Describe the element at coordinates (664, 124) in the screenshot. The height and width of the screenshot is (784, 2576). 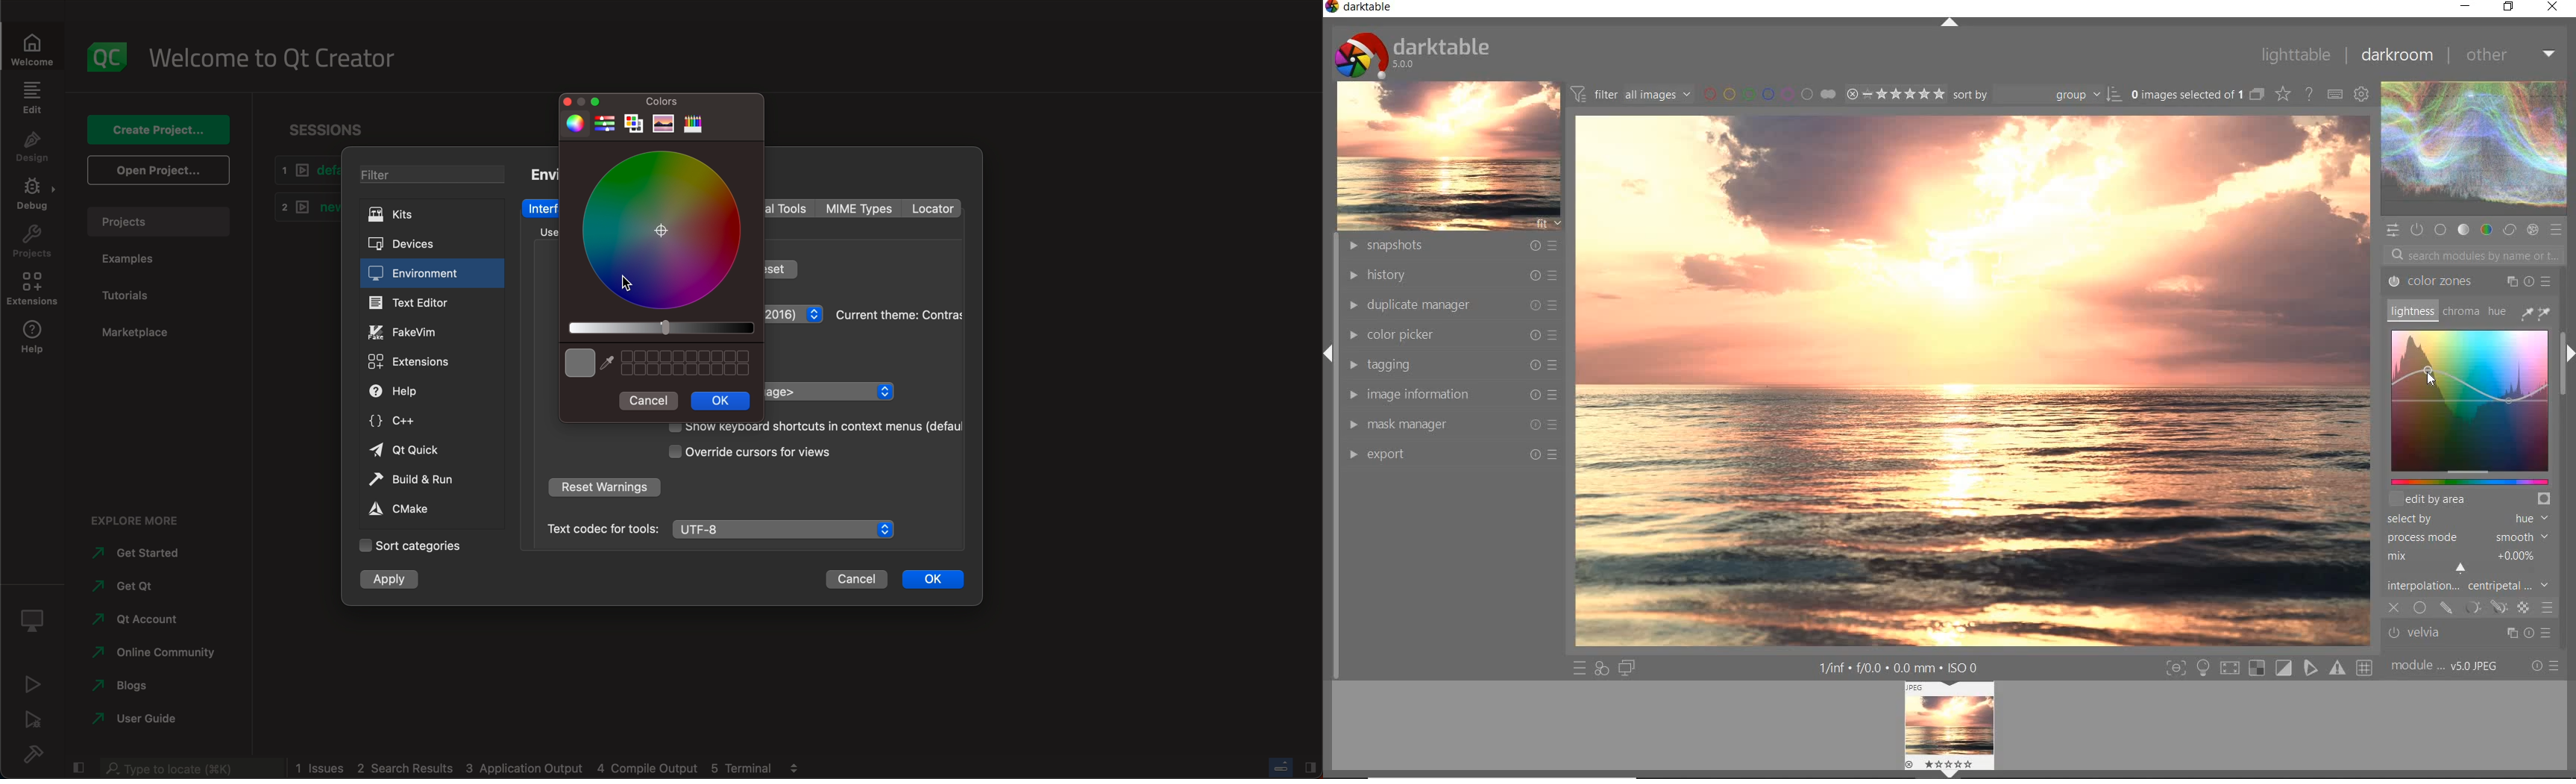
I see `color from image` at that location.